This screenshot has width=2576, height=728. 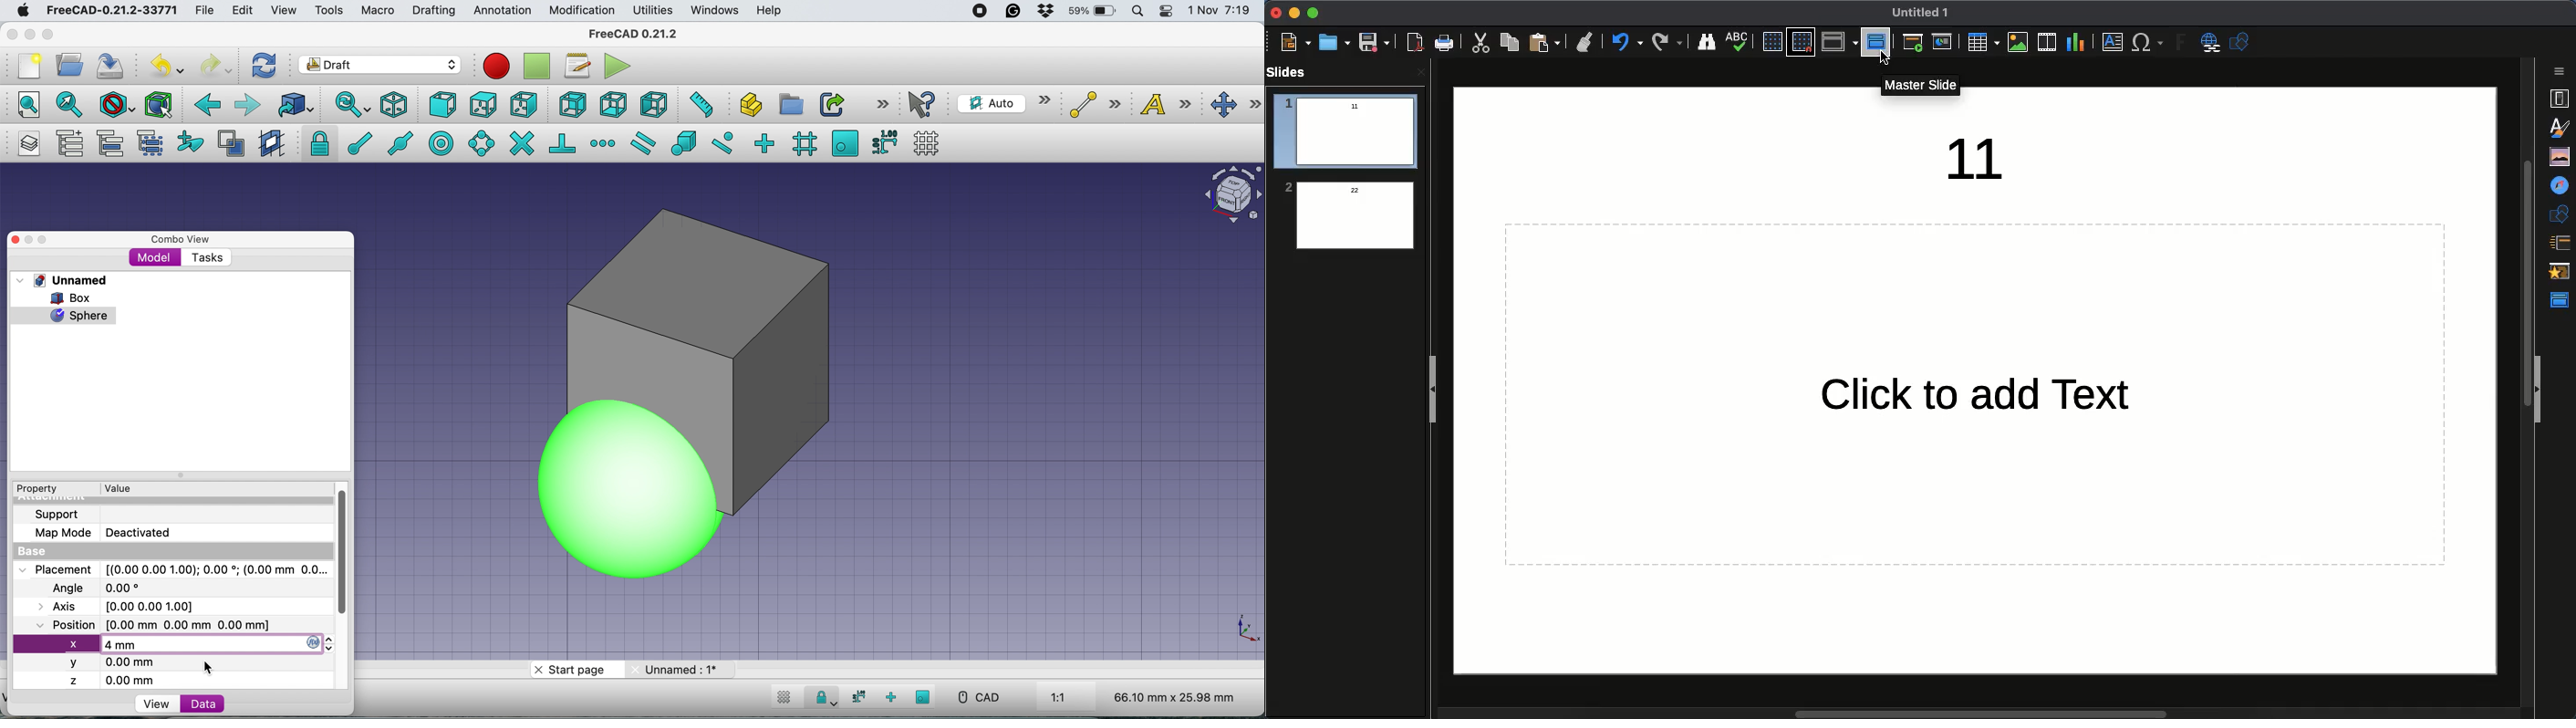 I want to click on property, so click(x=44, y=489).